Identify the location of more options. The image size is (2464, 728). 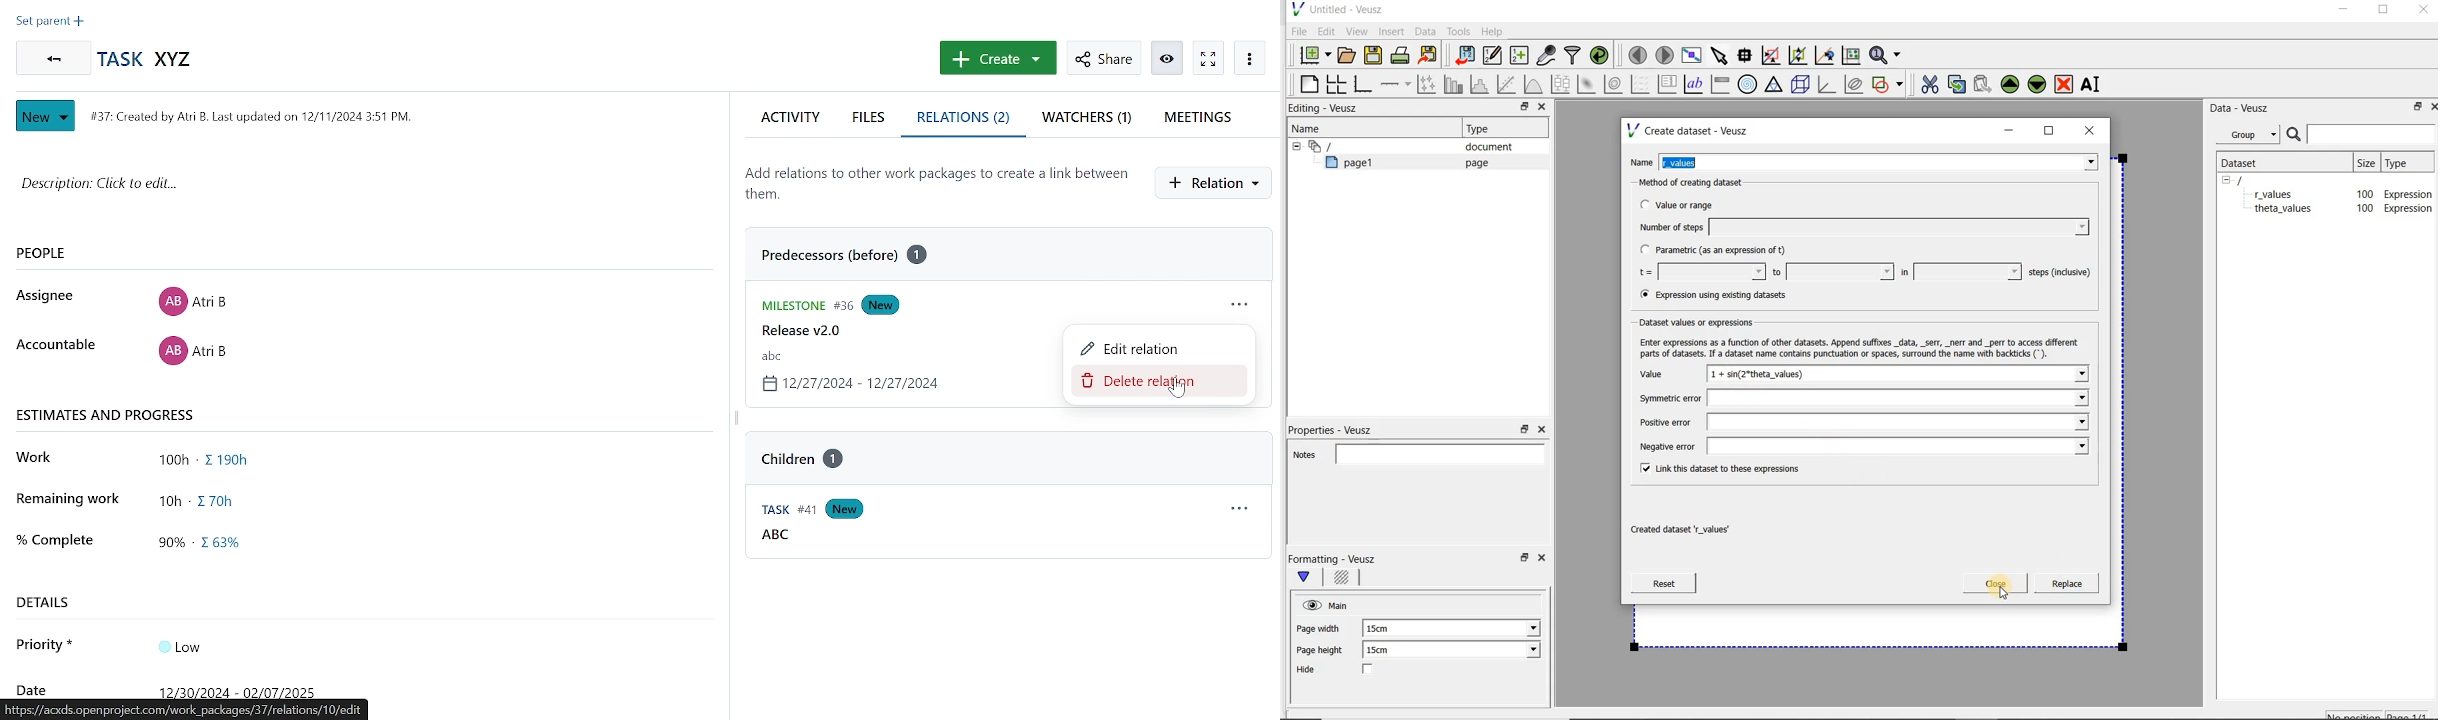
(1249, 58).